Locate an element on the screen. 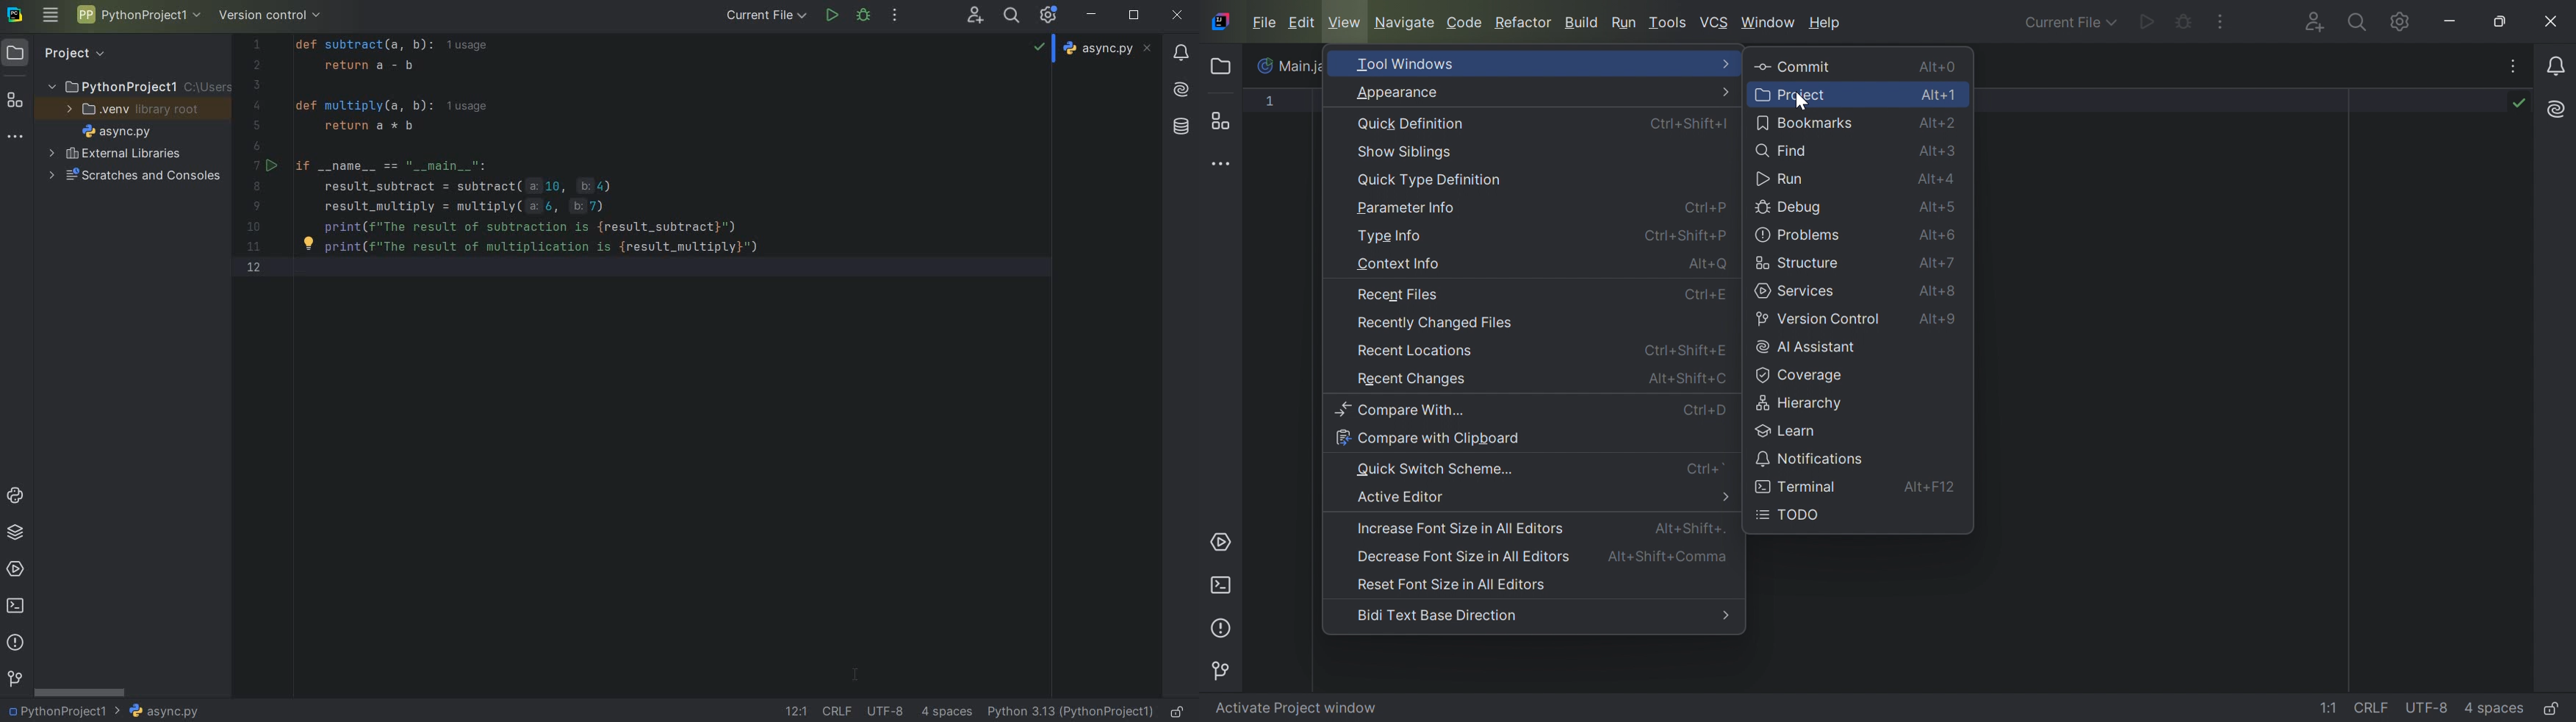  Alt+Shift+, is located at coordinates (1690, 528).